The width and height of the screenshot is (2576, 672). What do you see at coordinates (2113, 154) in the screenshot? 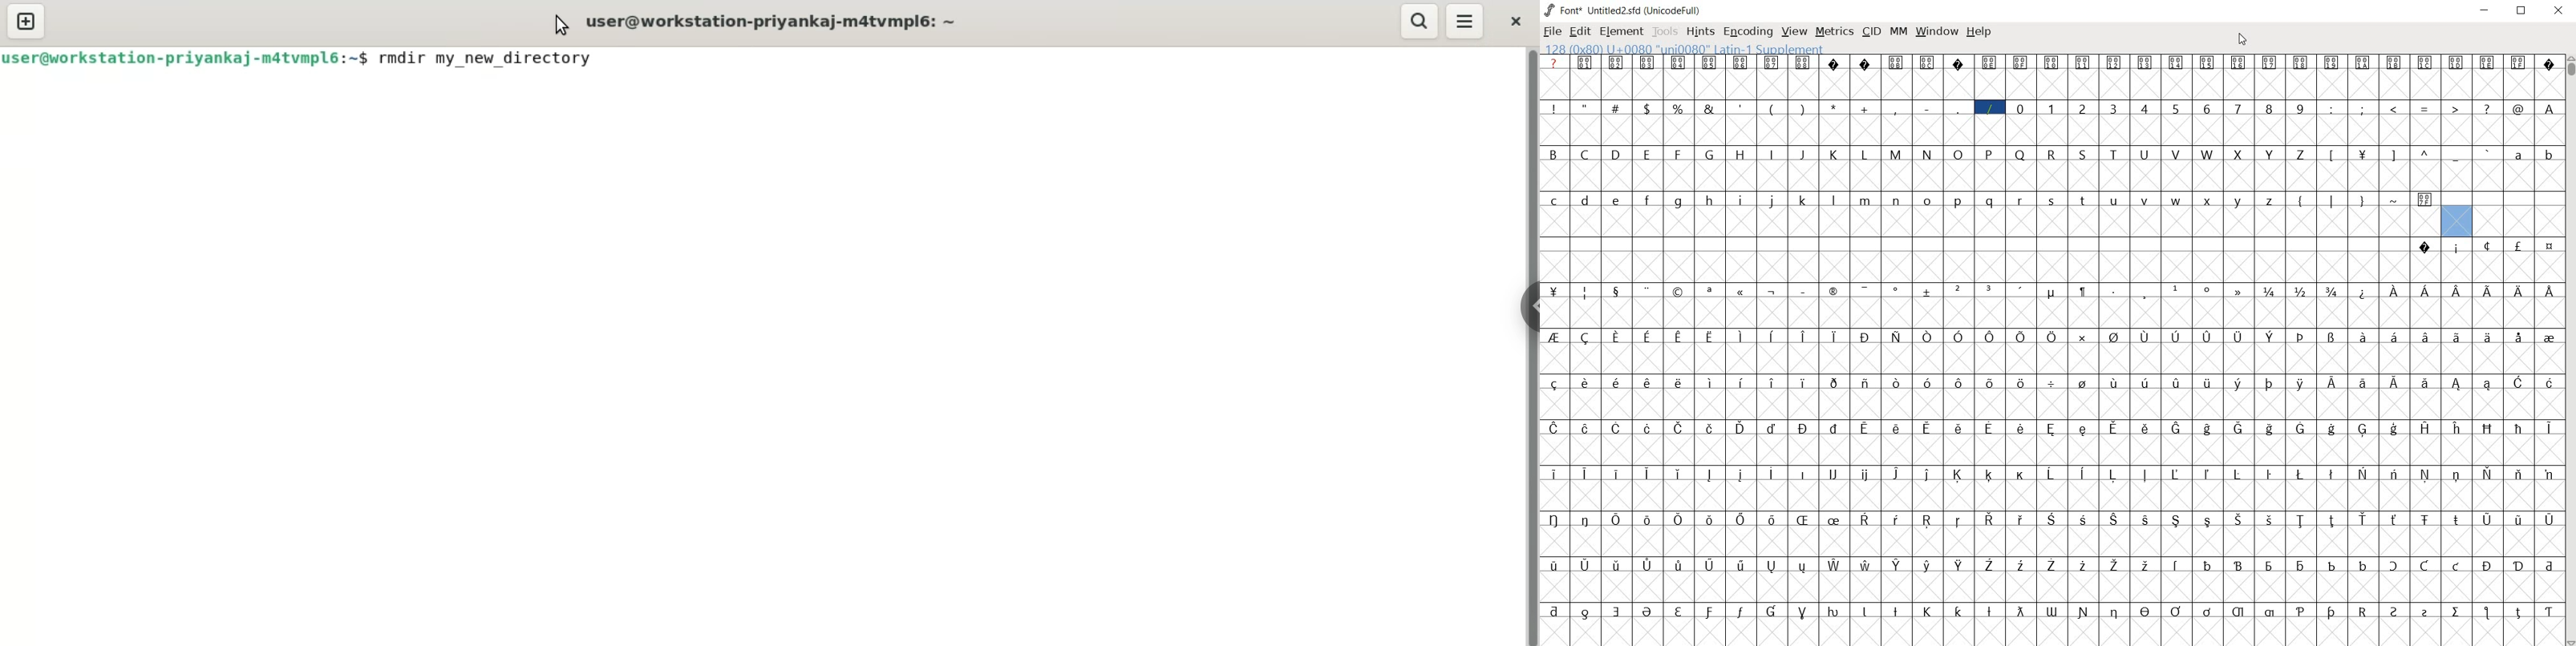
I see `glyph` at bounding box center [2113, 154].